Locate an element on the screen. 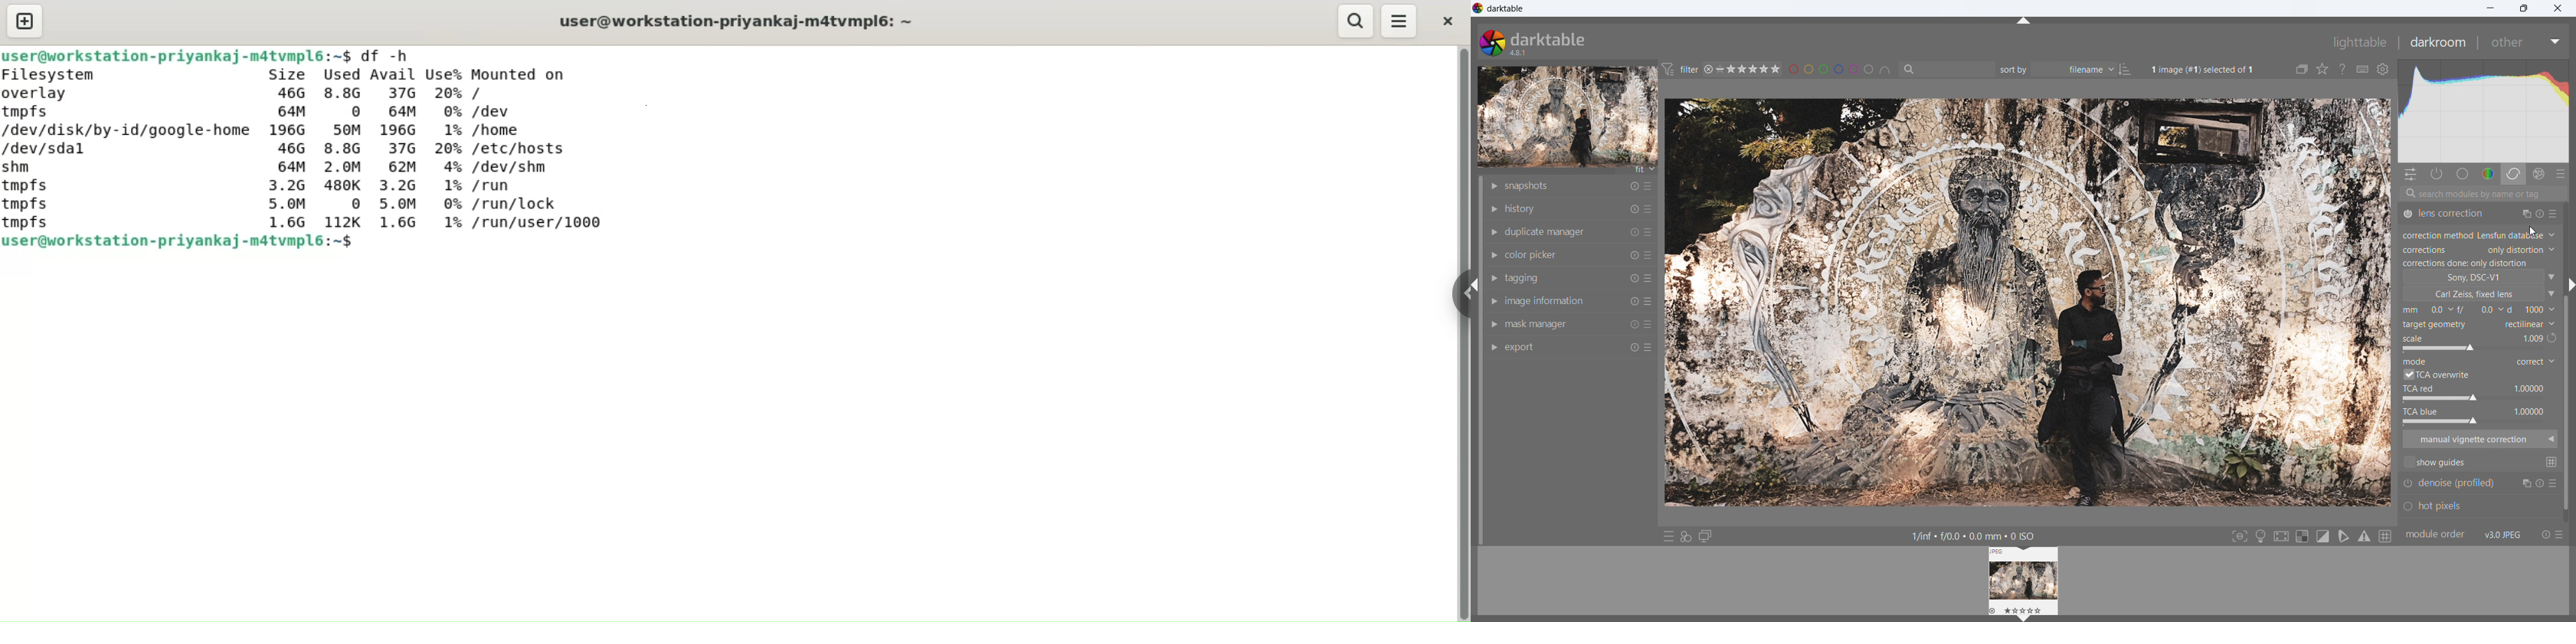  toggle clipping indication  is located at coordinates (2323, 536).